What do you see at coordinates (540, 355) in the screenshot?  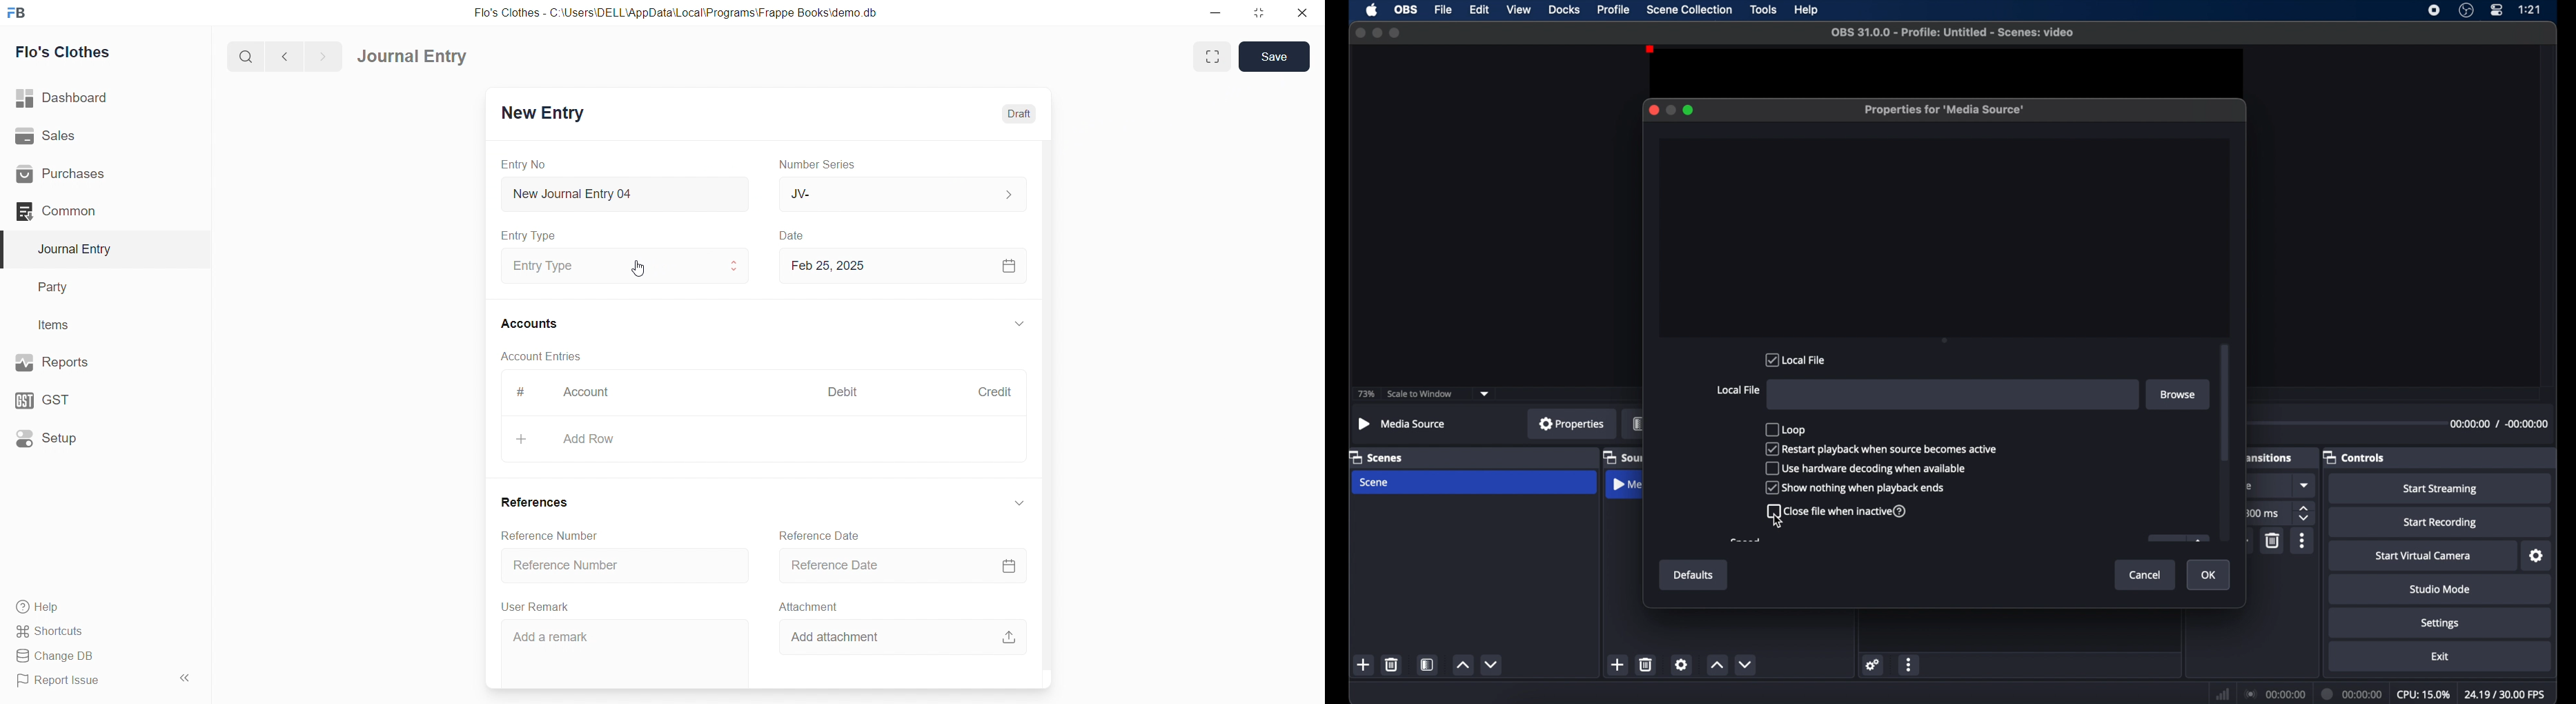 I see `Account Entries` at bounding box center [540, 355].